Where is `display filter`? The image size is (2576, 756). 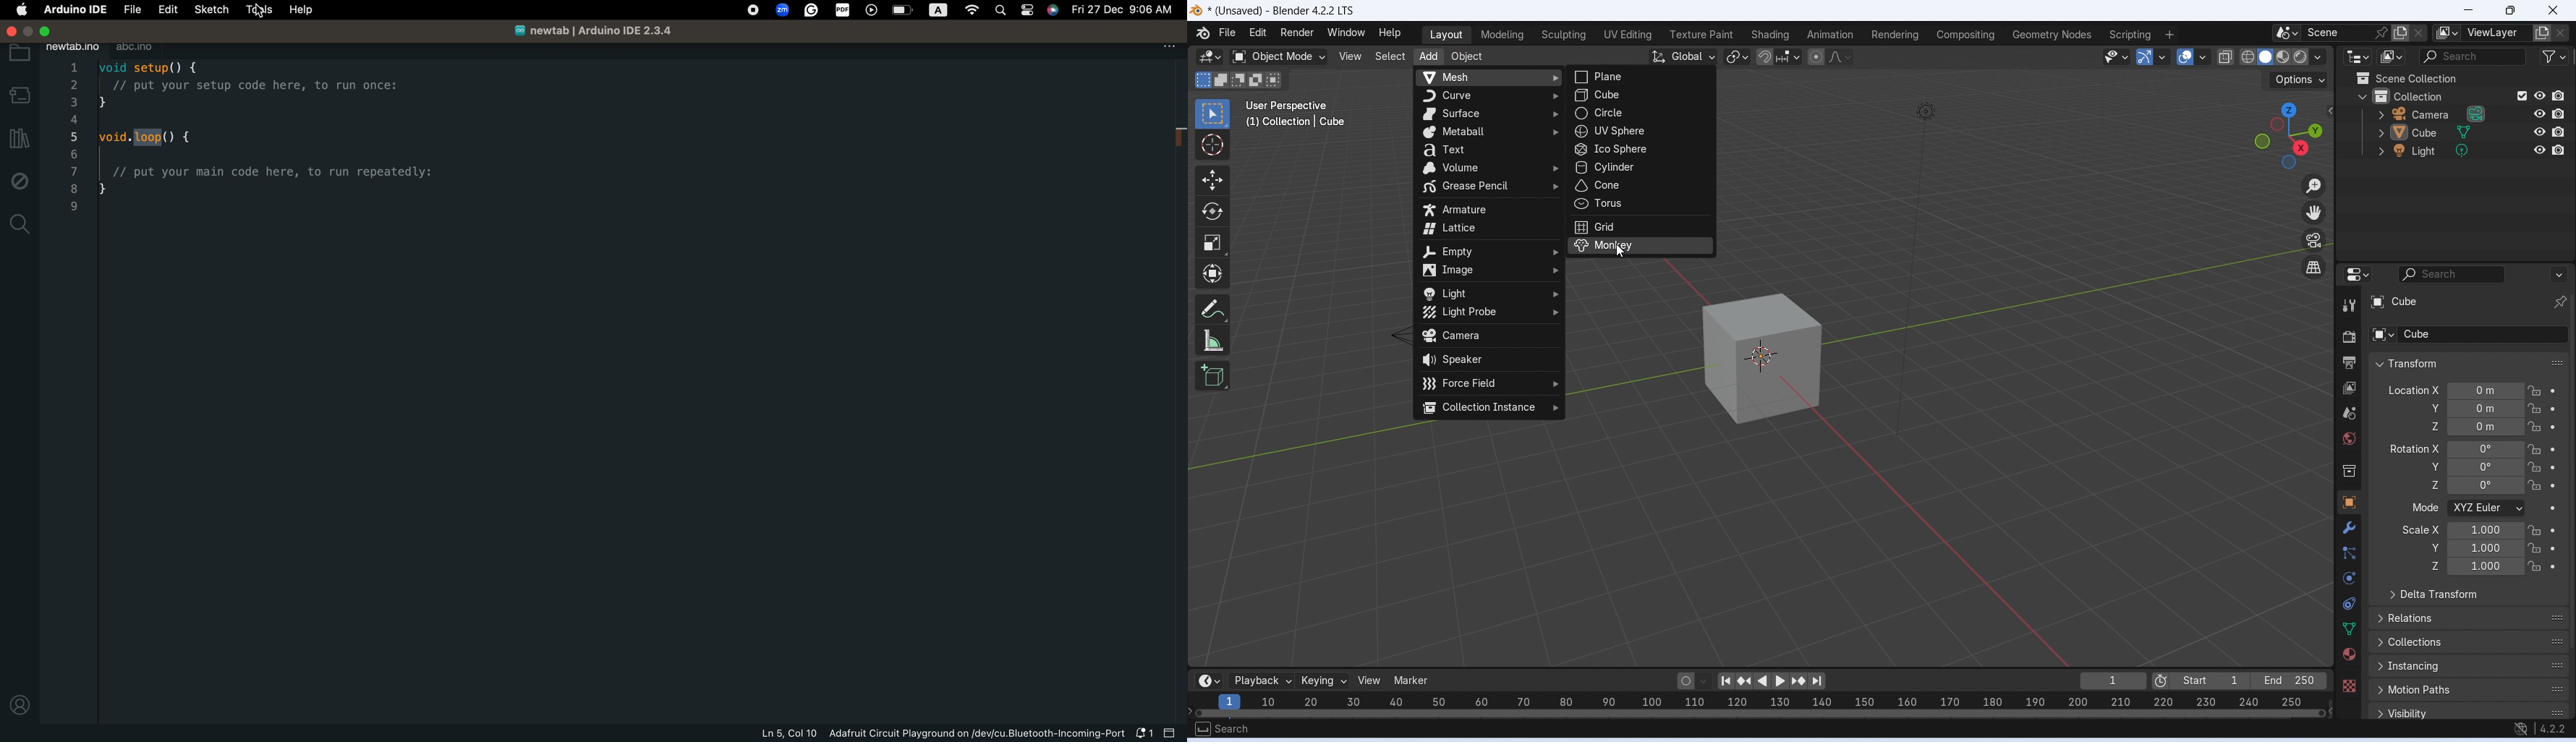 display filter is located at coordinates (2471, 57).